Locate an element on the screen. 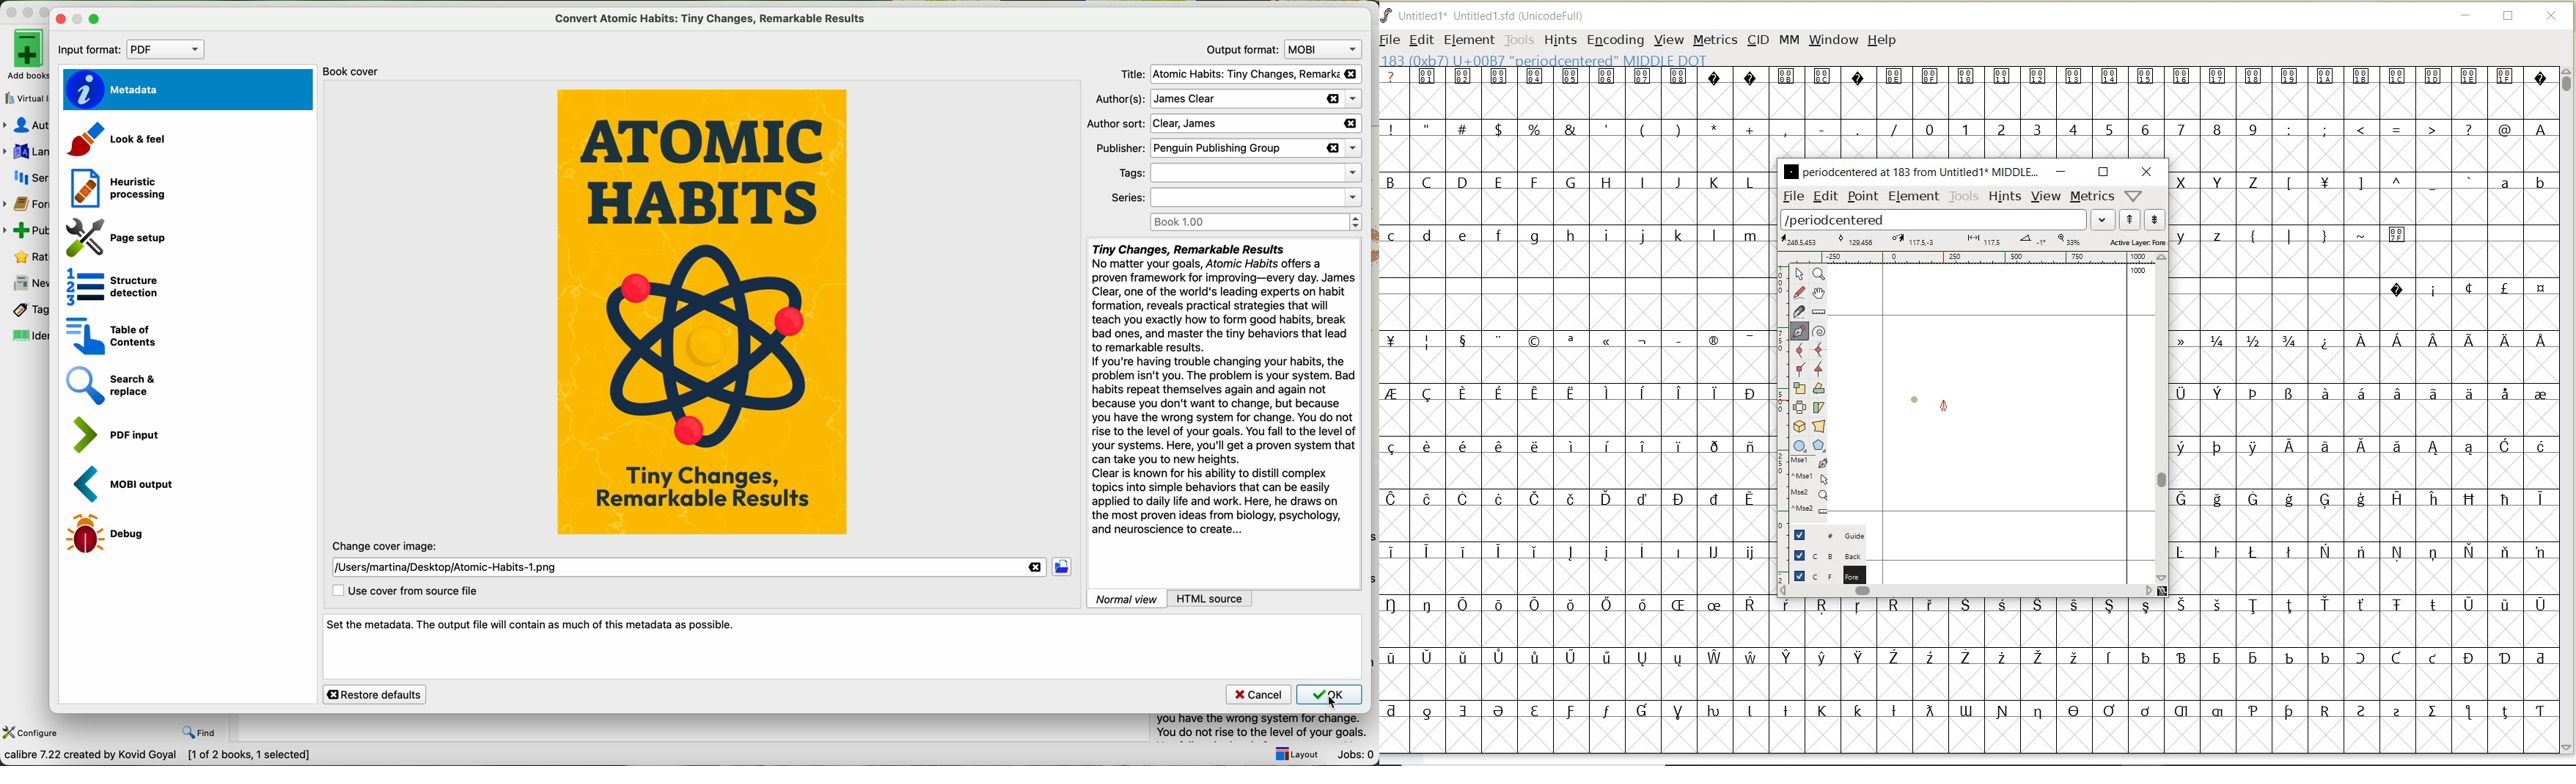 The image size is (2576, 784). SCROLLBAR is located at coordinates (2569, 410).